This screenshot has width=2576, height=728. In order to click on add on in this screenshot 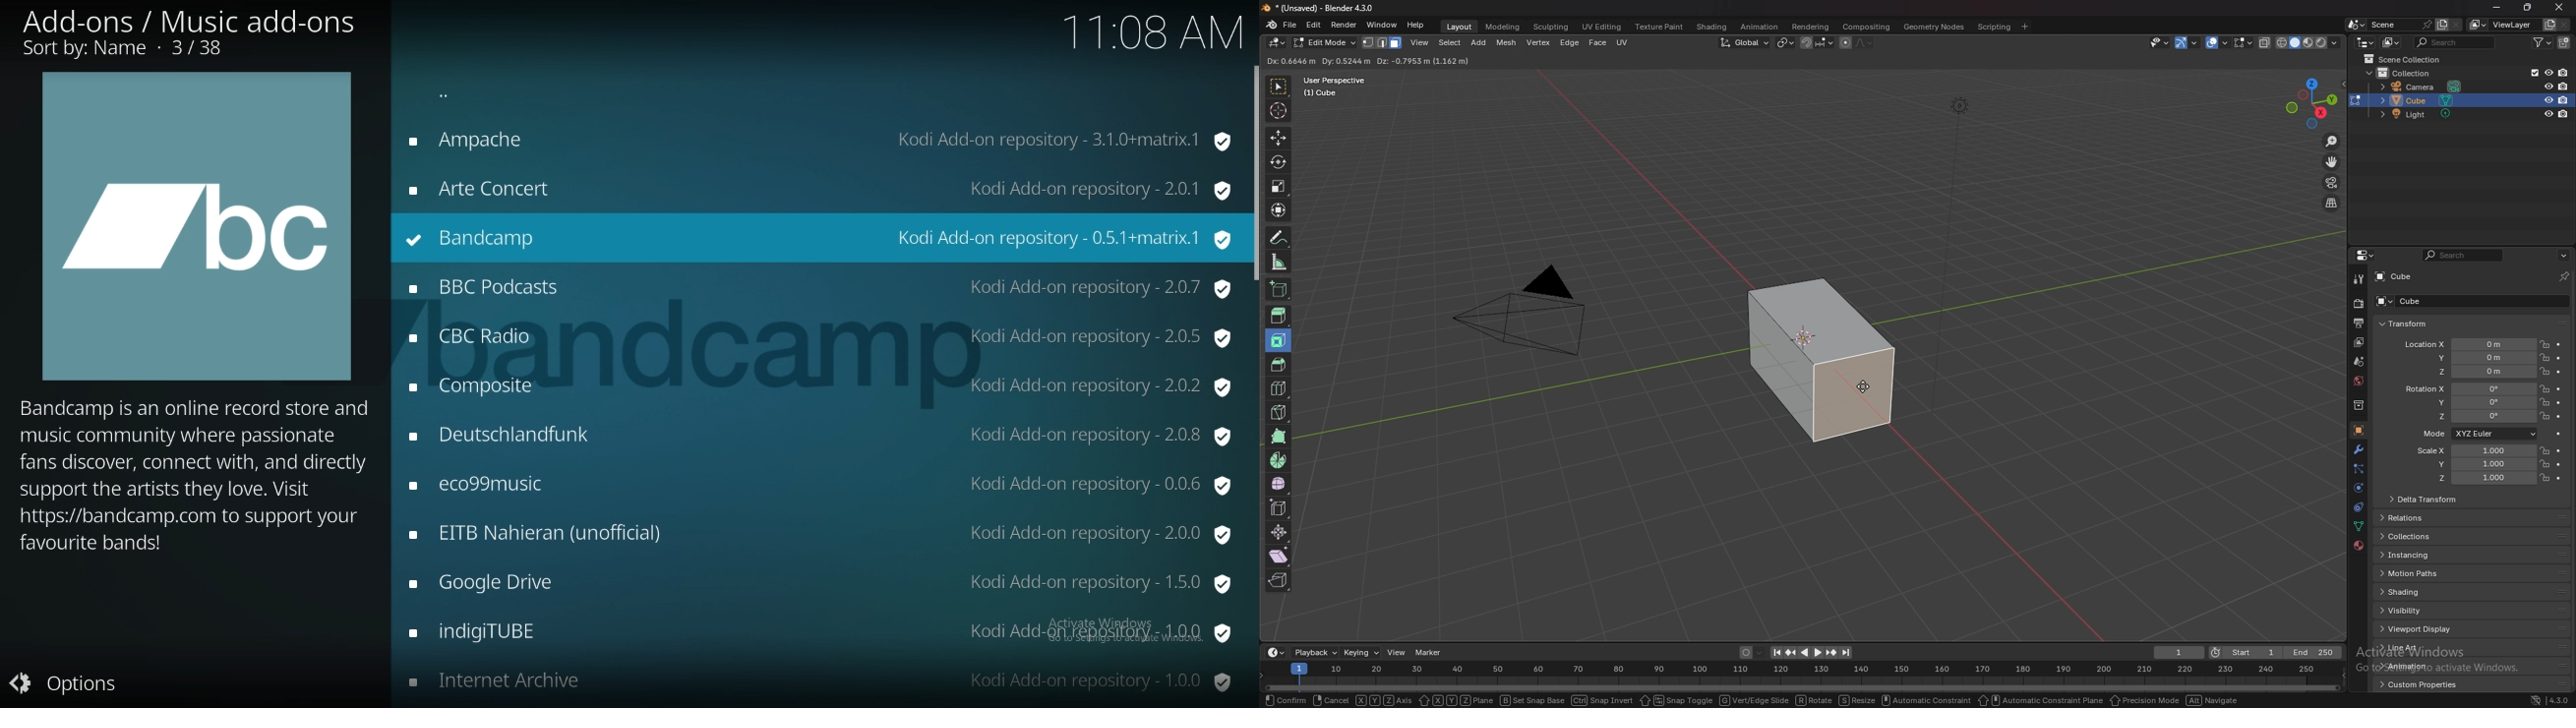, I will do `click(819, 289)`.